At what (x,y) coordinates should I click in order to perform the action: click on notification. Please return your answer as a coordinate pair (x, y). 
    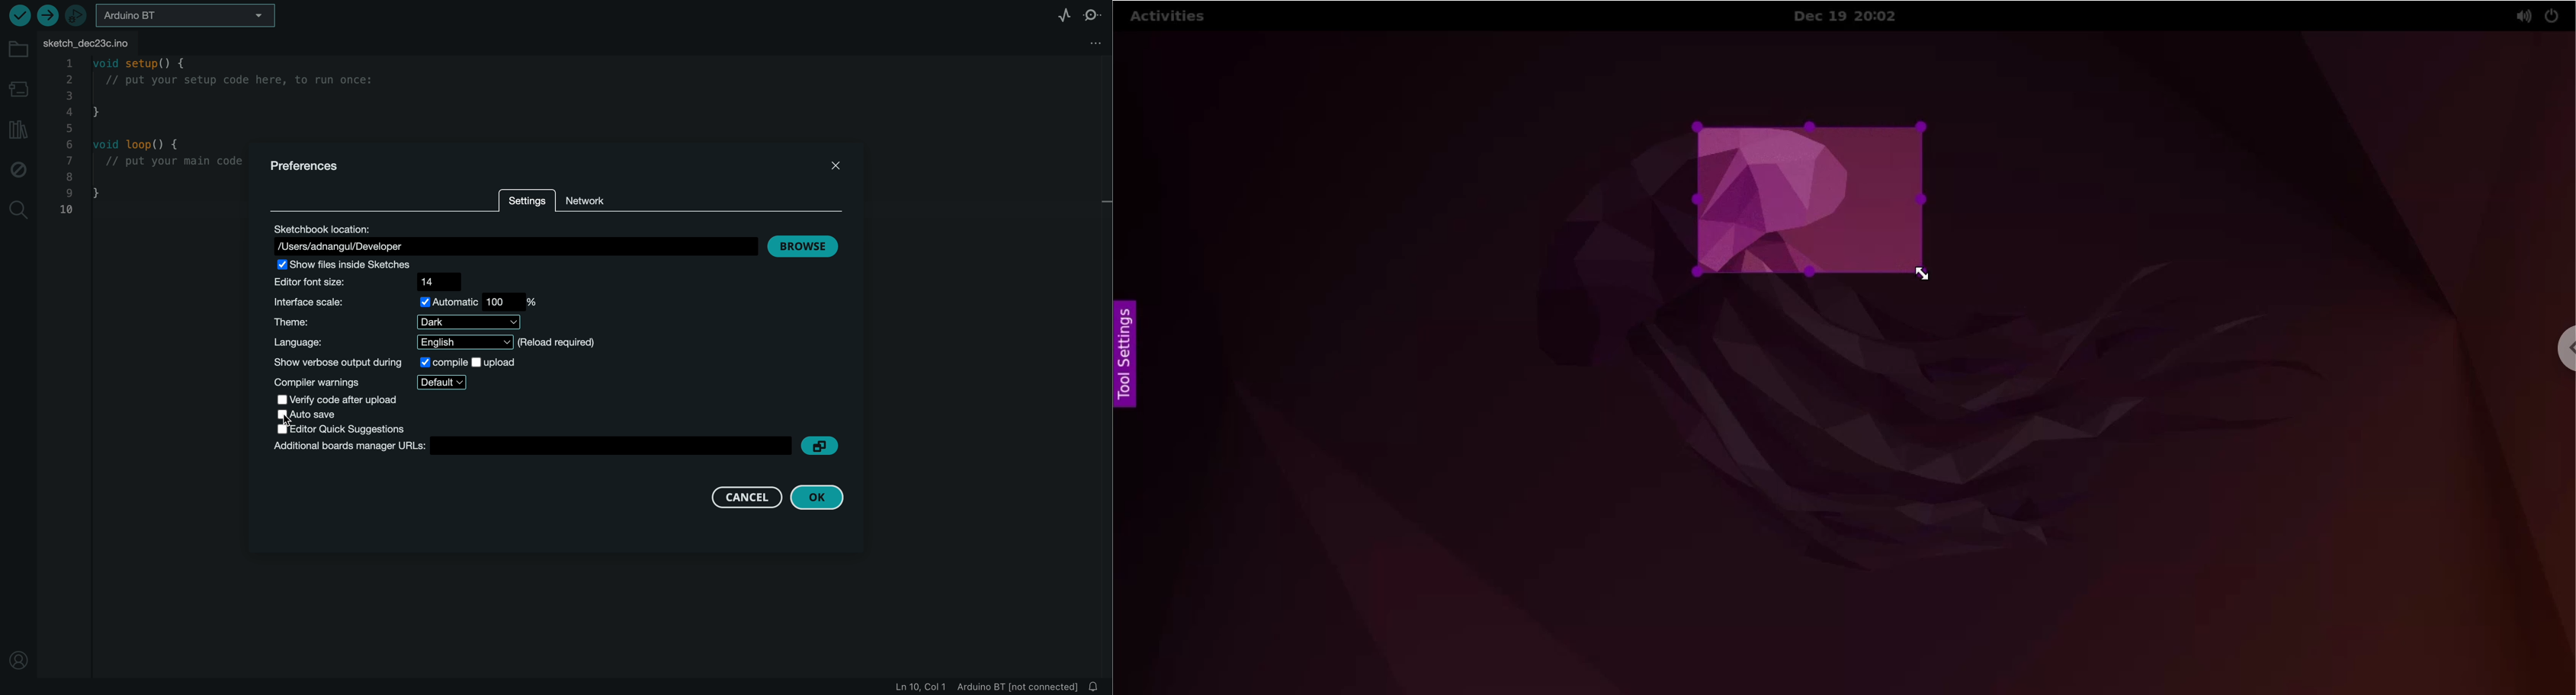
    Looking at the image, I should click on (1100, 687).